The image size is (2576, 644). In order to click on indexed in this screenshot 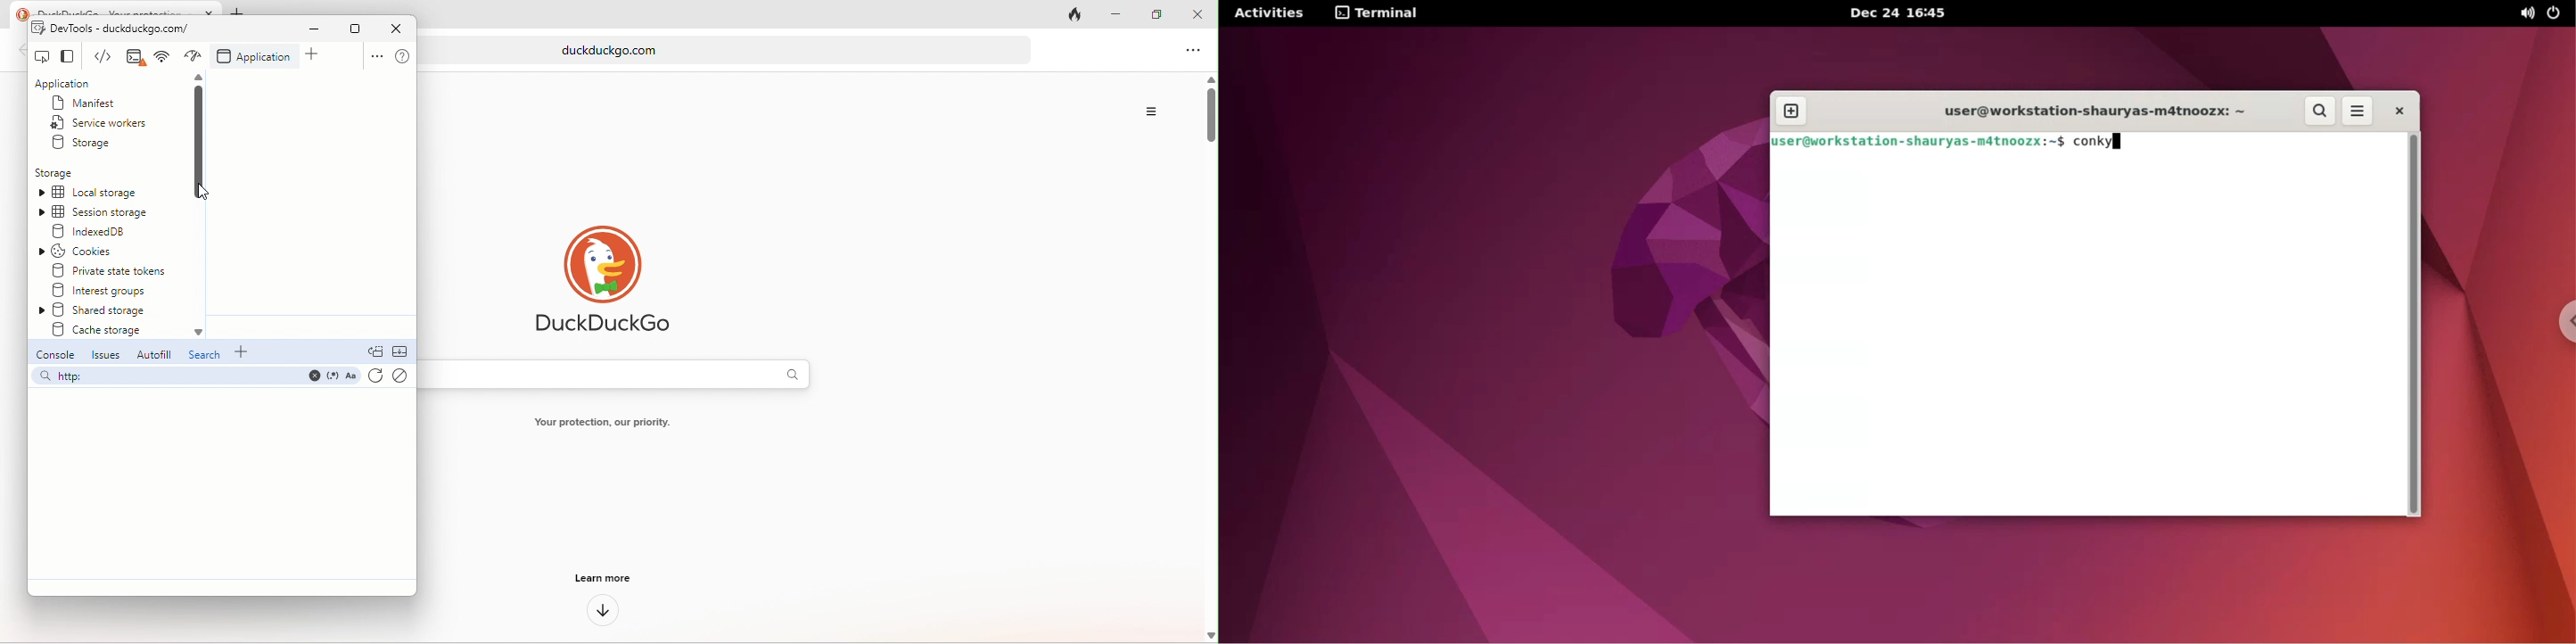, I will do `click(116, 234)`.